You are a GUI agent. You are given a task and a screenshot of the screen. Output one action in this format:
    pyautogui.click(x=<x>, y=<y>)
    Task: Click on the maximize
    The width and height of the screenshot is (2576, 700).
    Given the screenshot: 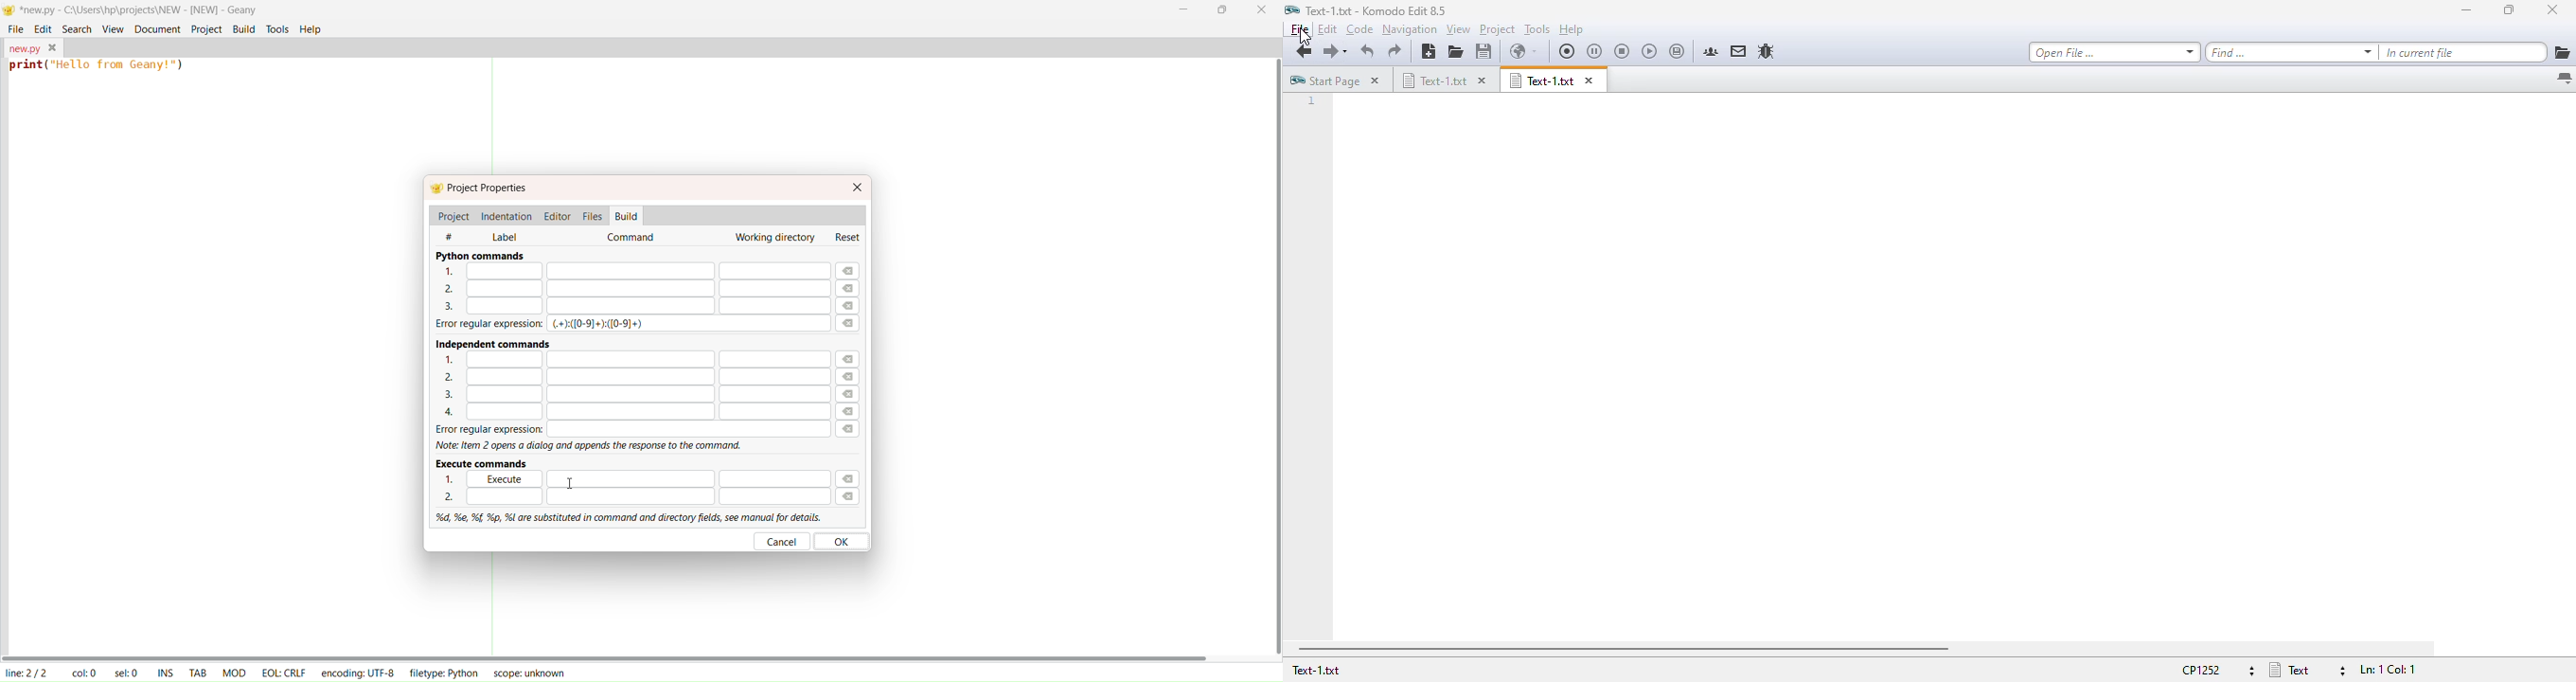 What is the action you would take?
    pyautogui.click(x=2508, y=9)
    